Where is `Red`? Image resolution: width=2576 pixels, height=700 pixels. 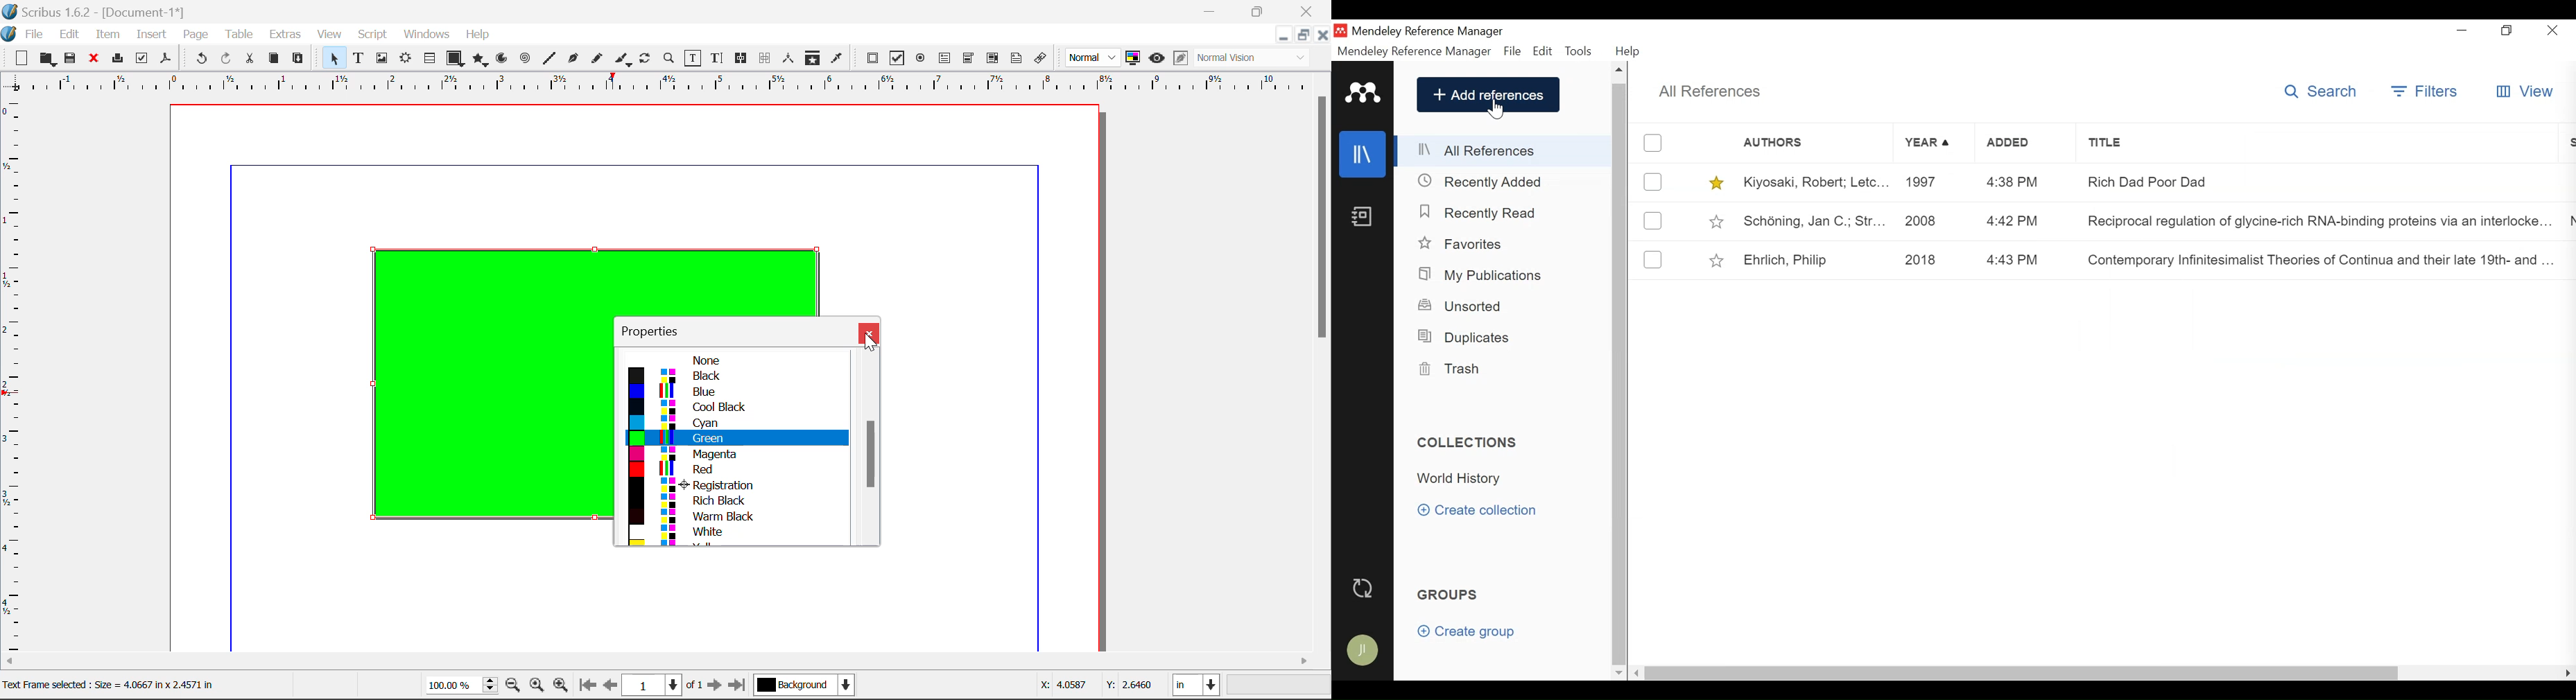 Red is located at coordinates (735, 469).